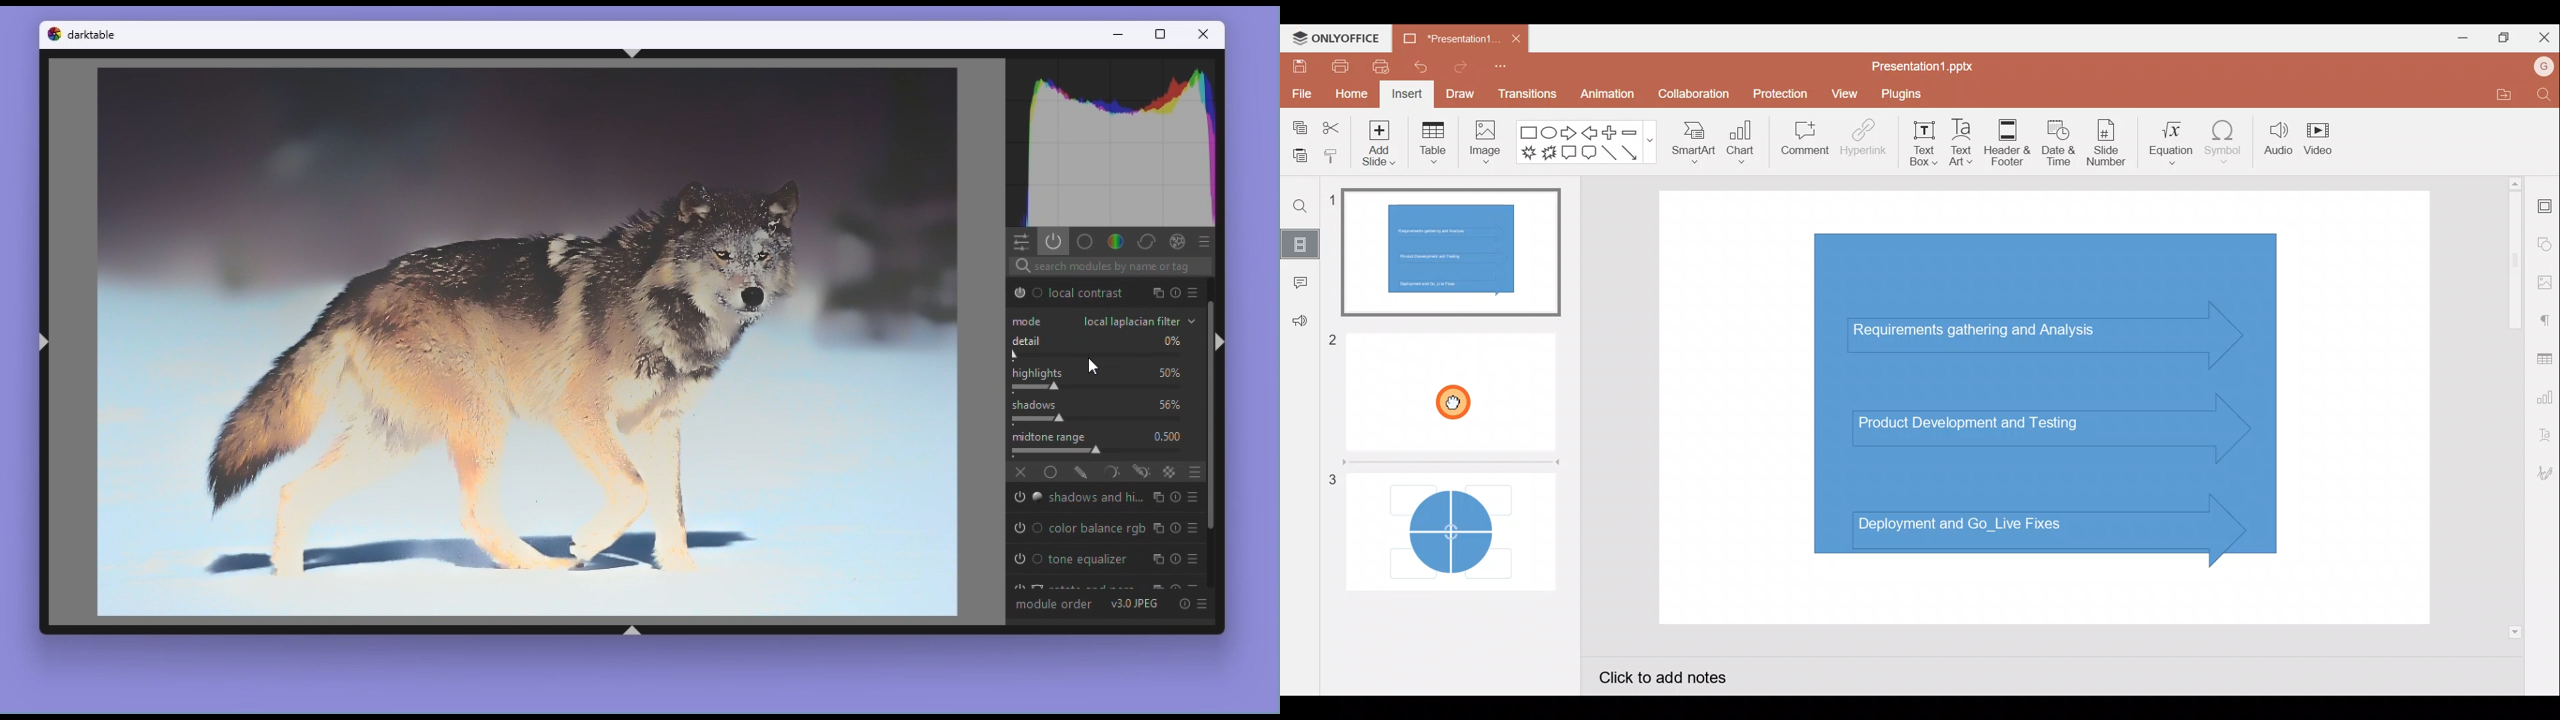 The width and height of the screenshot is (2576, 728). What do you see at coordinates (1459, 92) in the screenshot?
I see `Draw` at bounding box center [1459, 92].